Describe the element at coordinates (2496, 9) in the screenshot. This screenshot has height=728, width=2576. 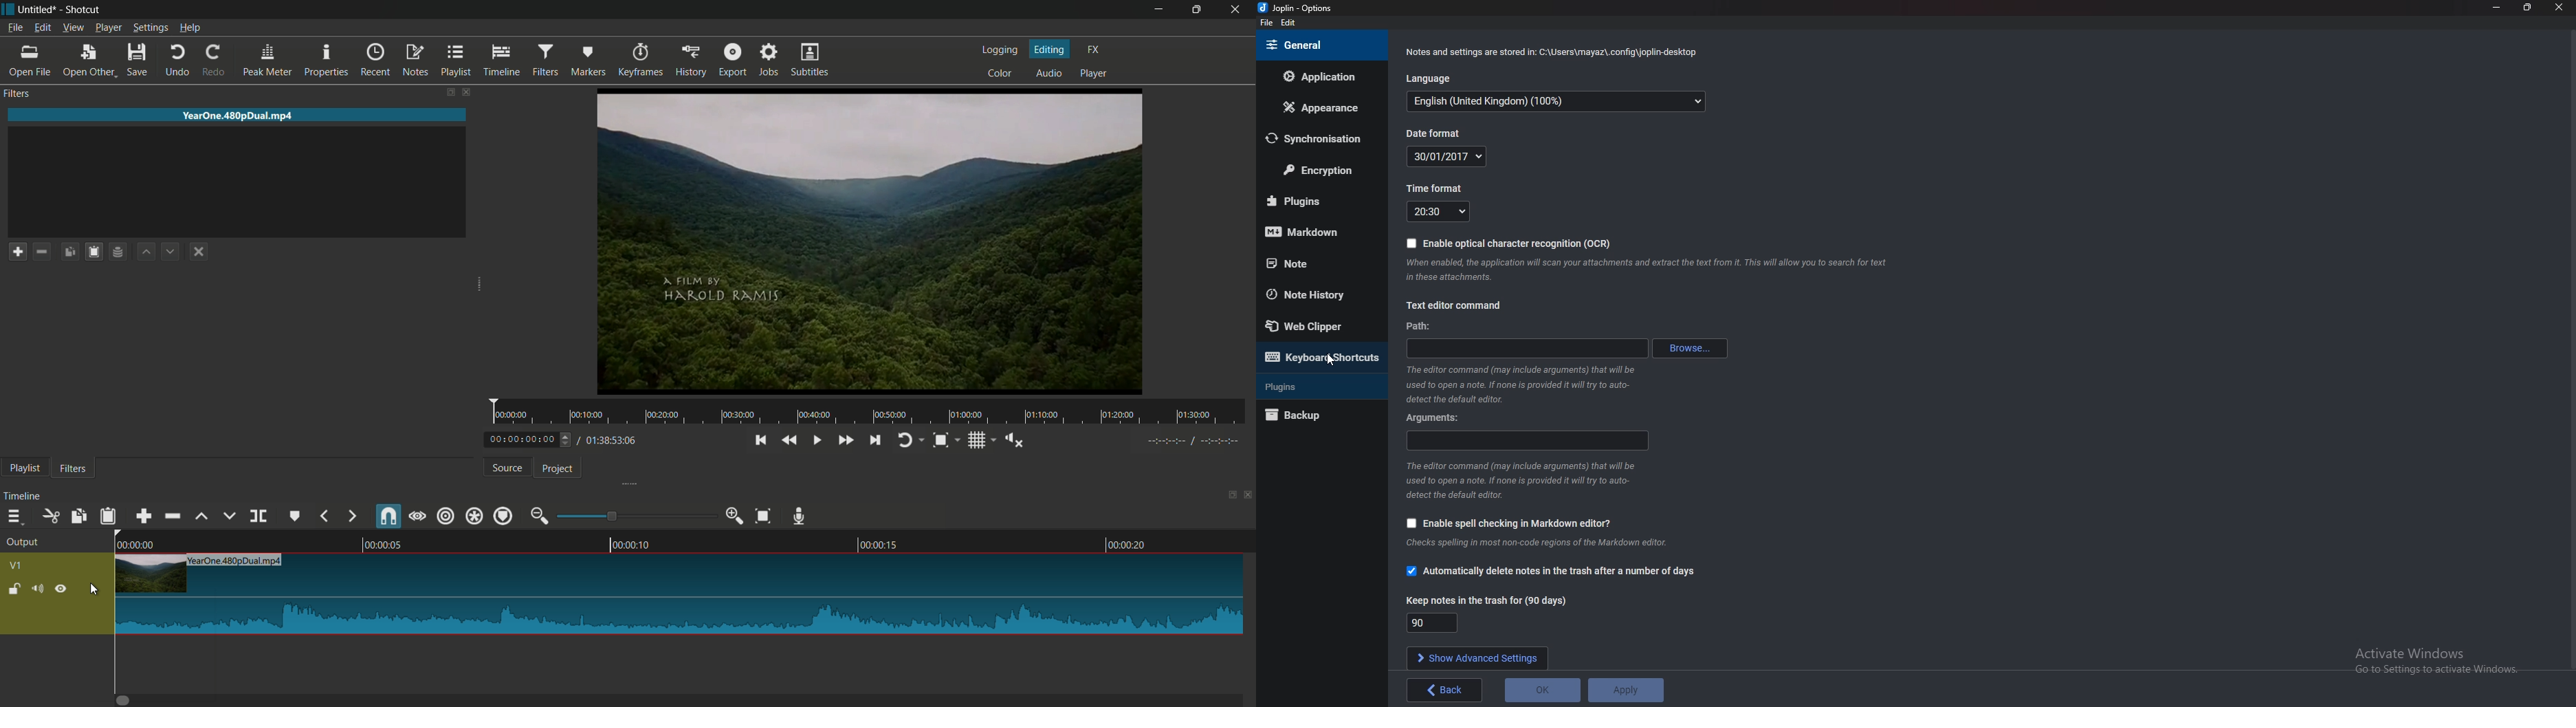
I see `Minimize` at that location.